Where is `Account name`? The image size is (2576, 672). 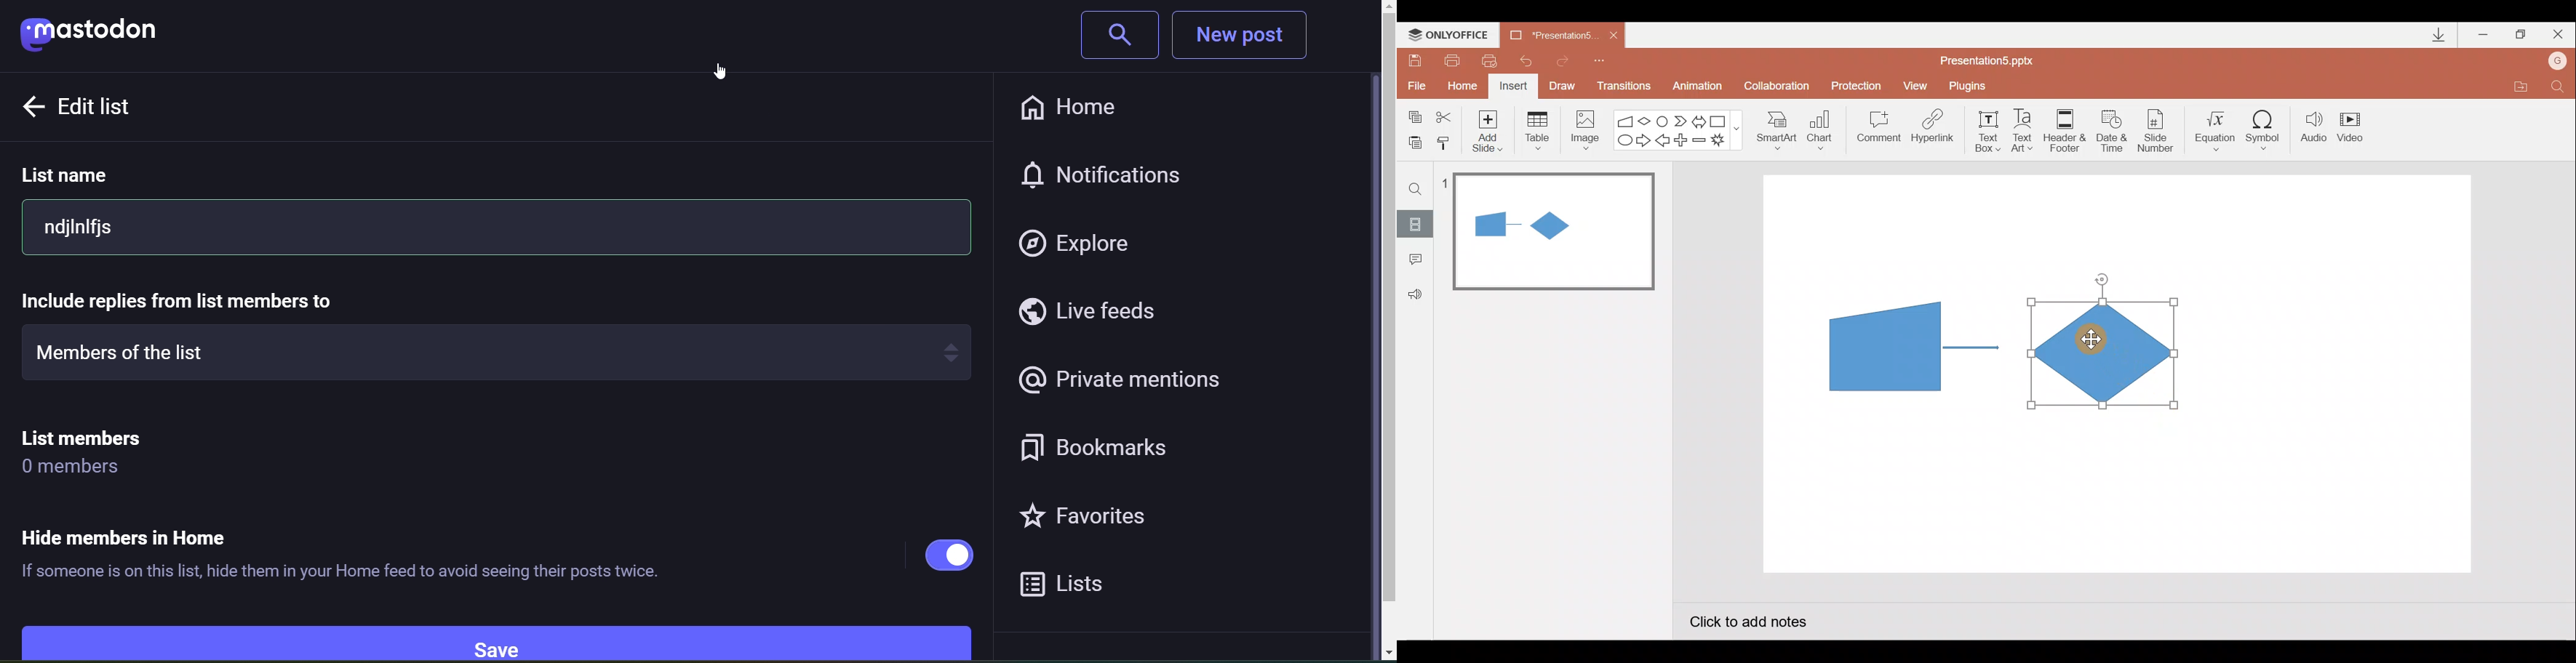
Account name is located at coordinates (2558, 62).